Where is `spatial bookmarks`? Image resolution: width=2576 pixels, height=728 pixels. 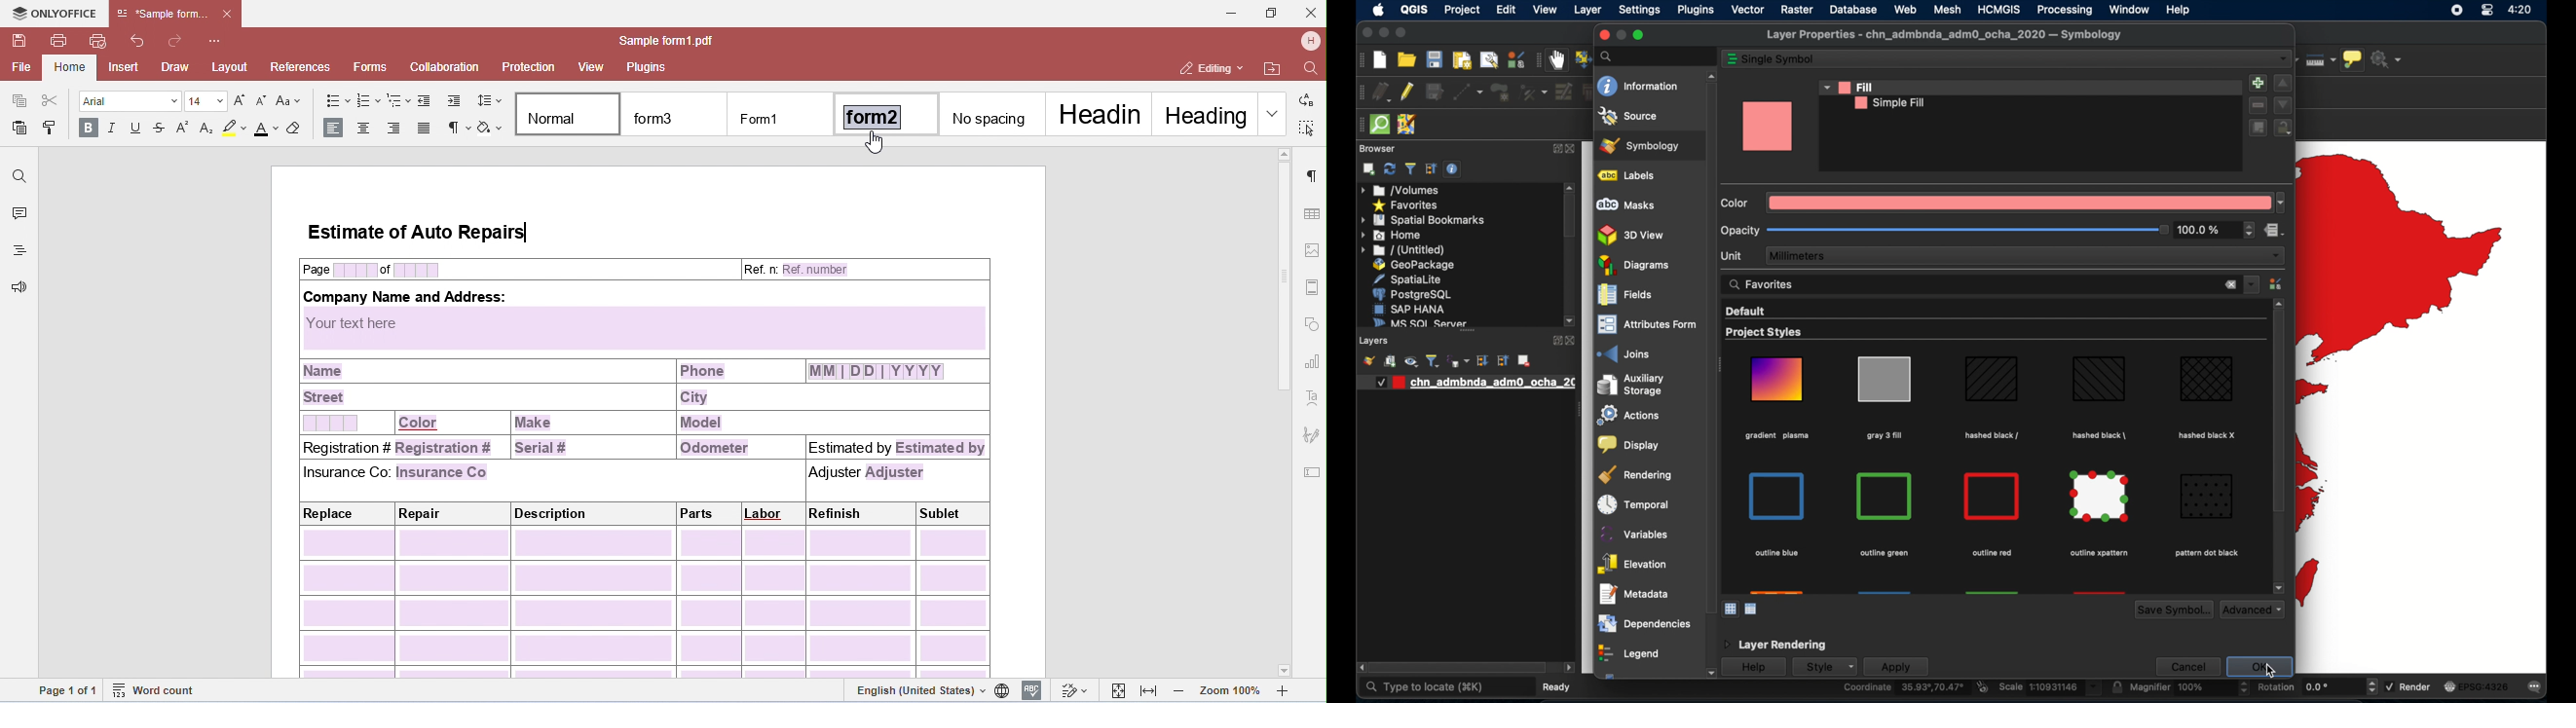 spatial bookmarks is located at coordinates (1423, 220).